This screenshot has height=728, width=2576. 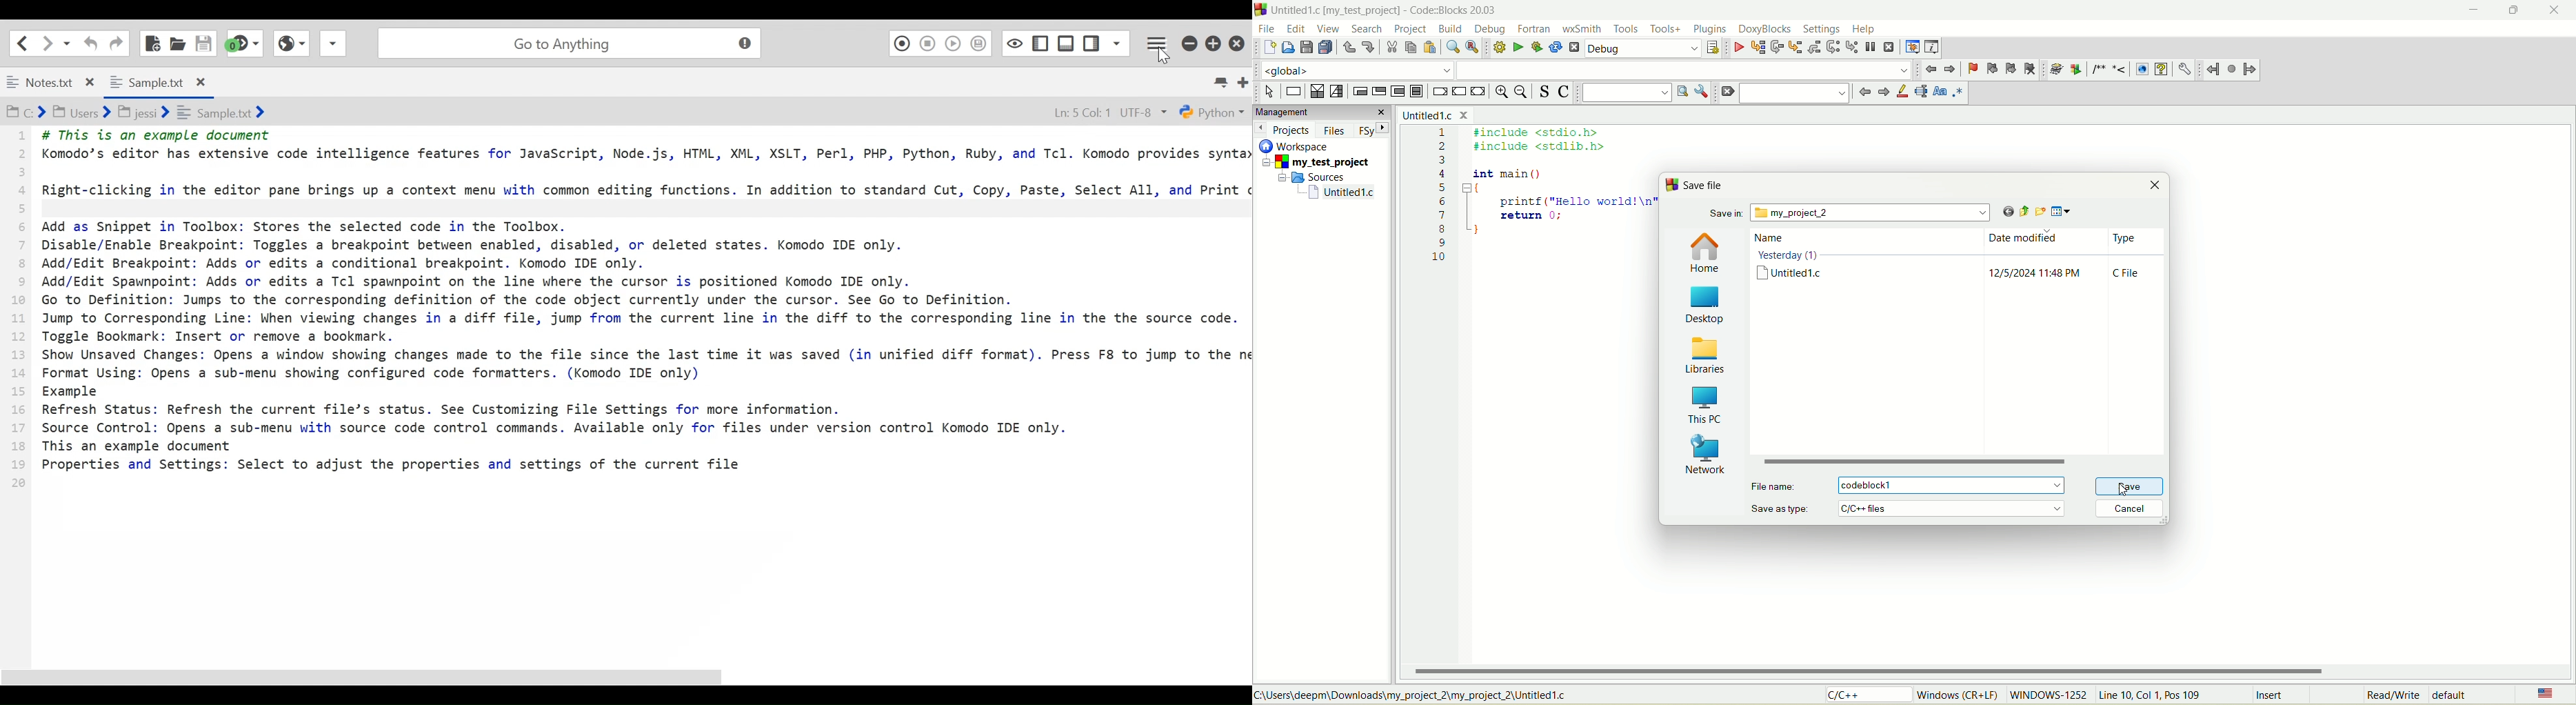 I want to click on Save Macro to Toolbox as Superscript, so click(x=980, y=43).